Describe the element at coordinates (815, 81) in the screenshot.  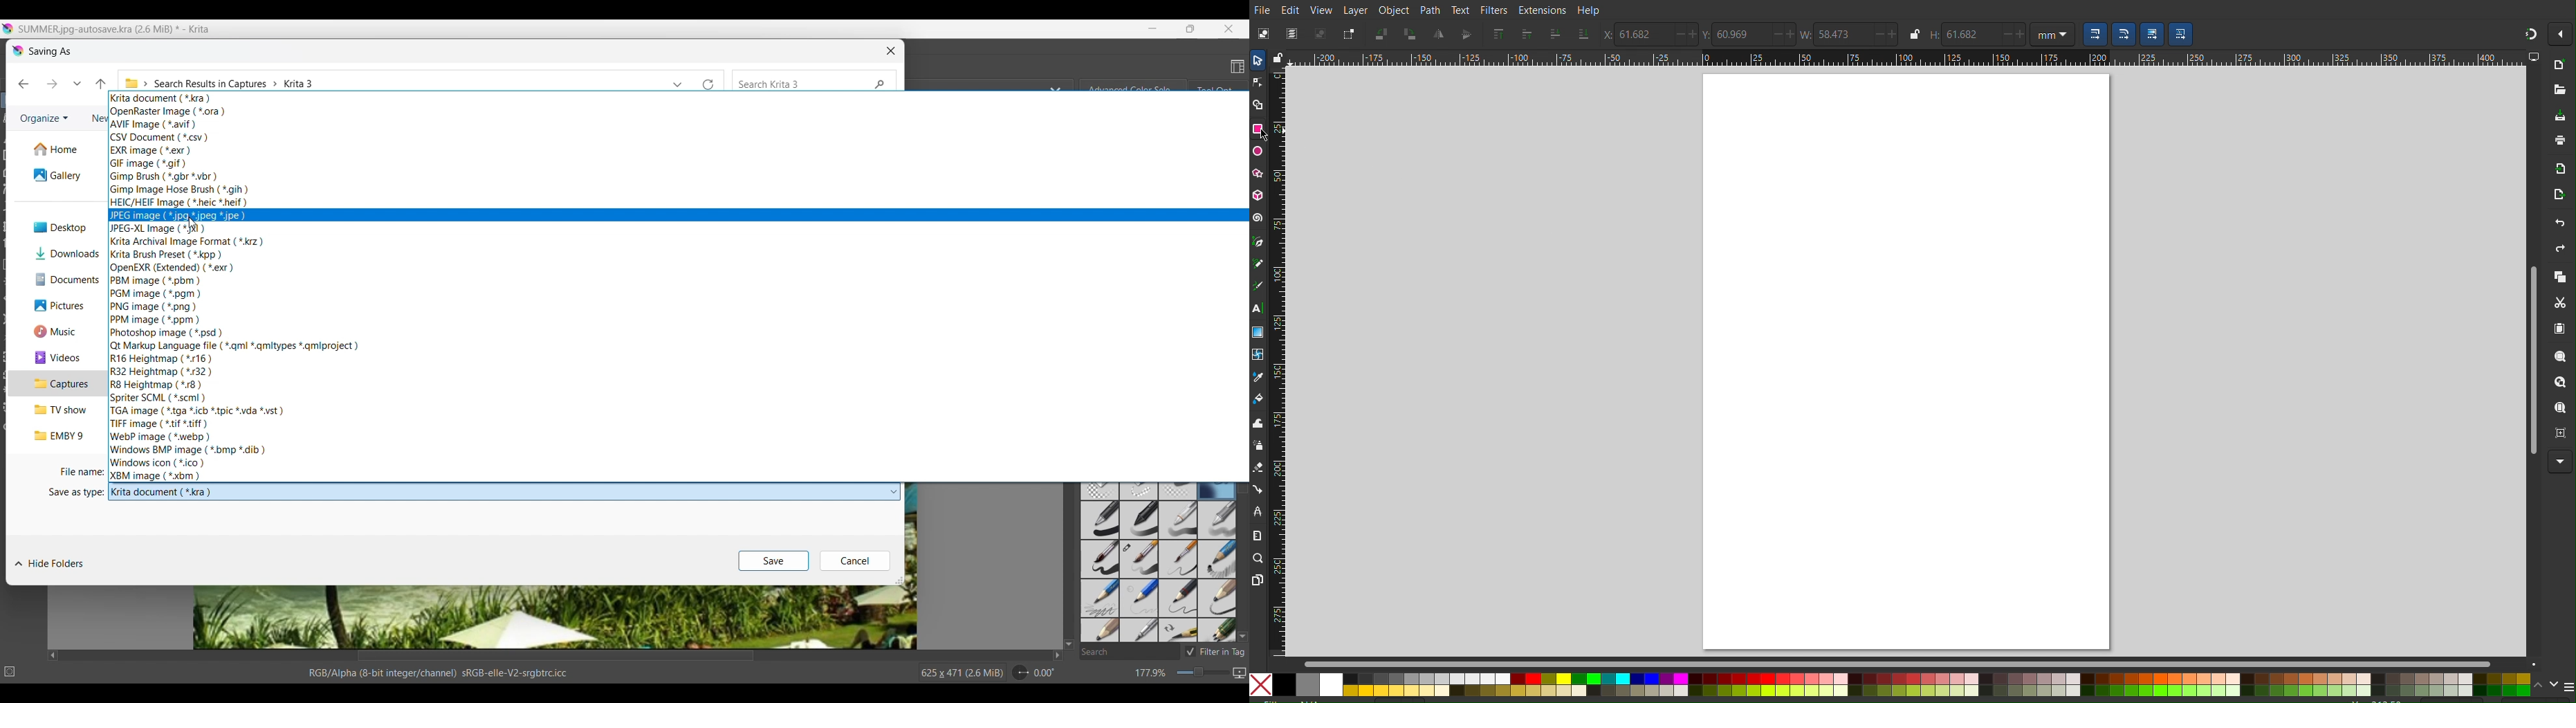
I see `Quick search` at that location.